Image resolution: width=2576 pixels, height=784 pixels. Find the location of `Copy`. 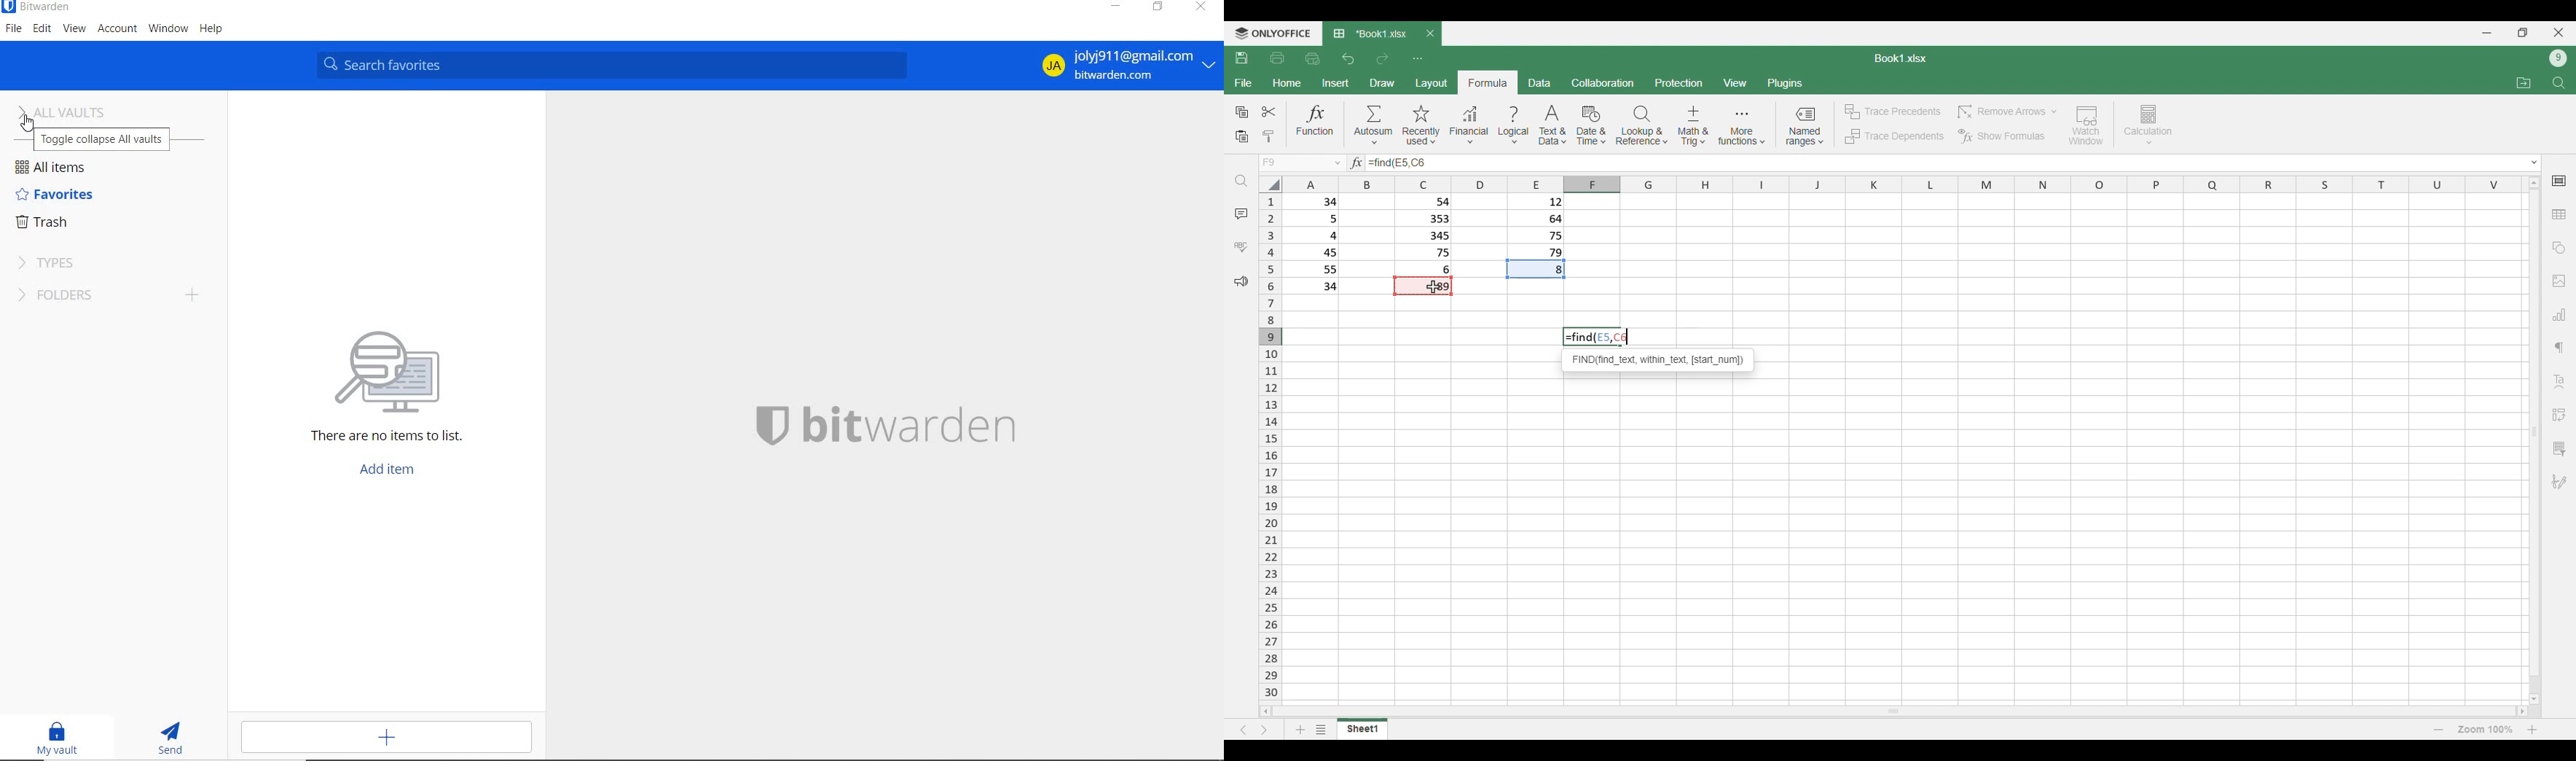

Copy is located at coordinates (1241, 112).